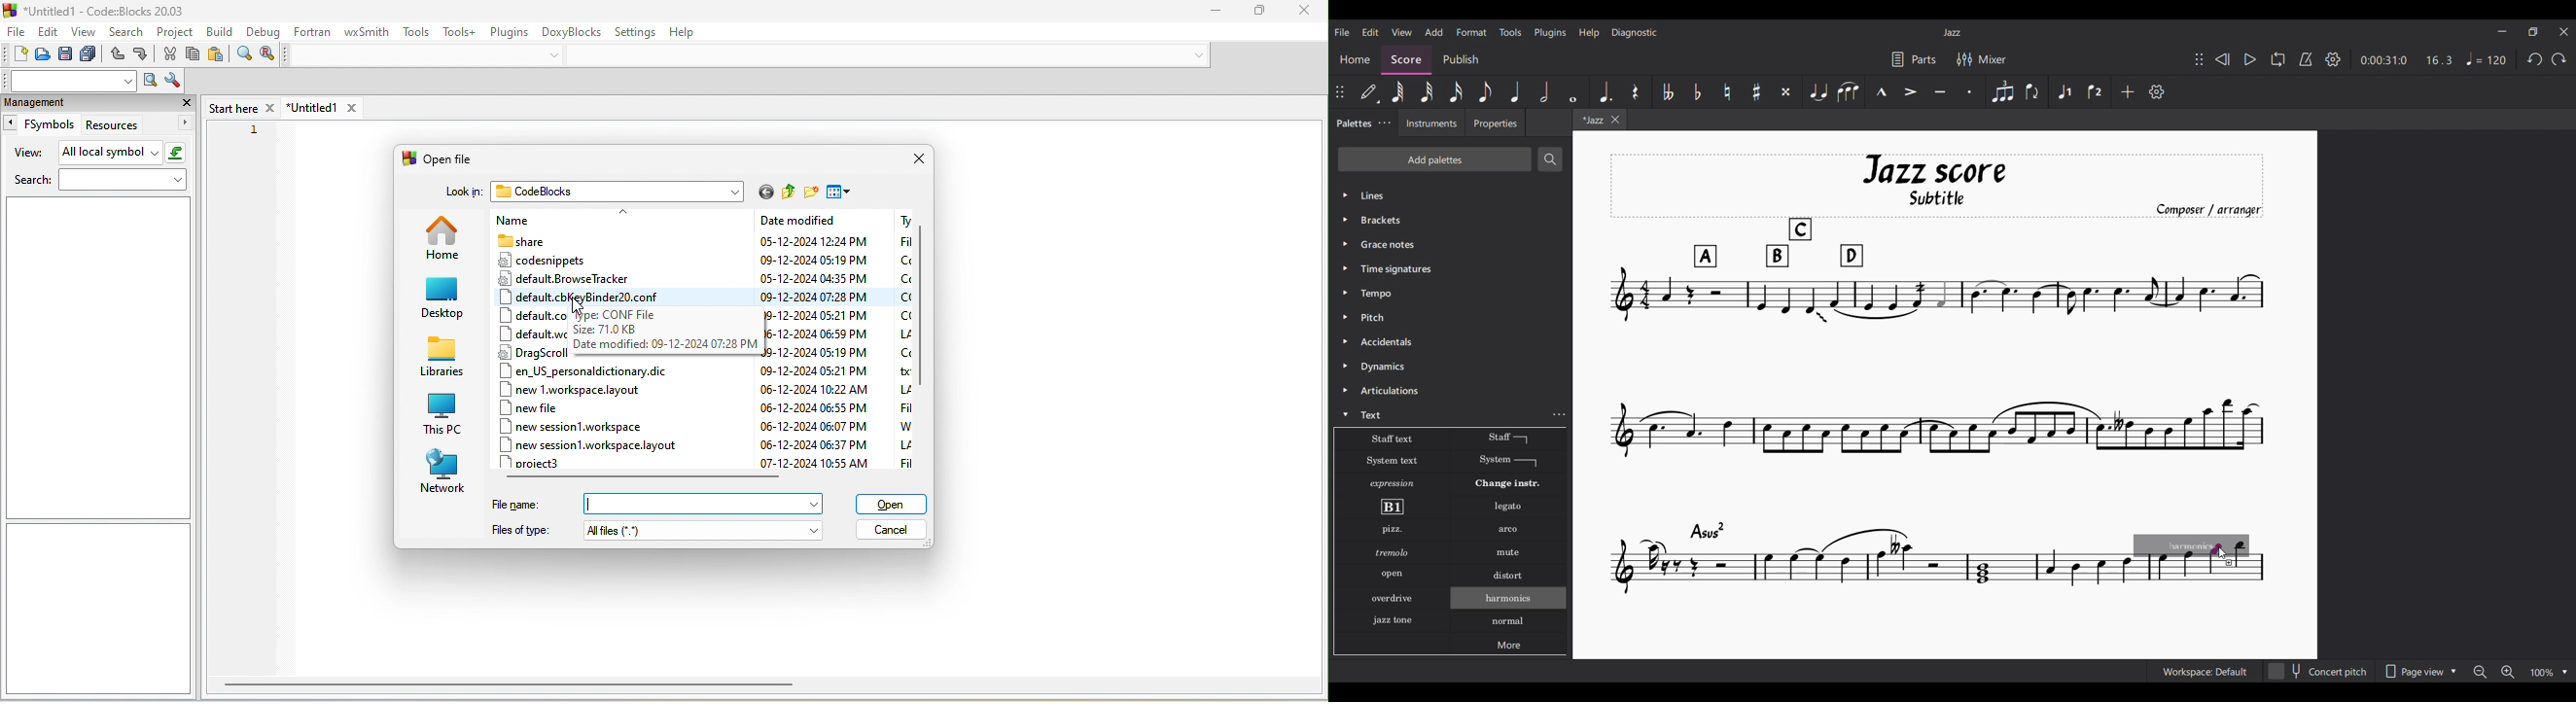  What do you see at coordinates (1413, 269) in the screenshot?
I see `Time` at bounding box center [1413, 269].